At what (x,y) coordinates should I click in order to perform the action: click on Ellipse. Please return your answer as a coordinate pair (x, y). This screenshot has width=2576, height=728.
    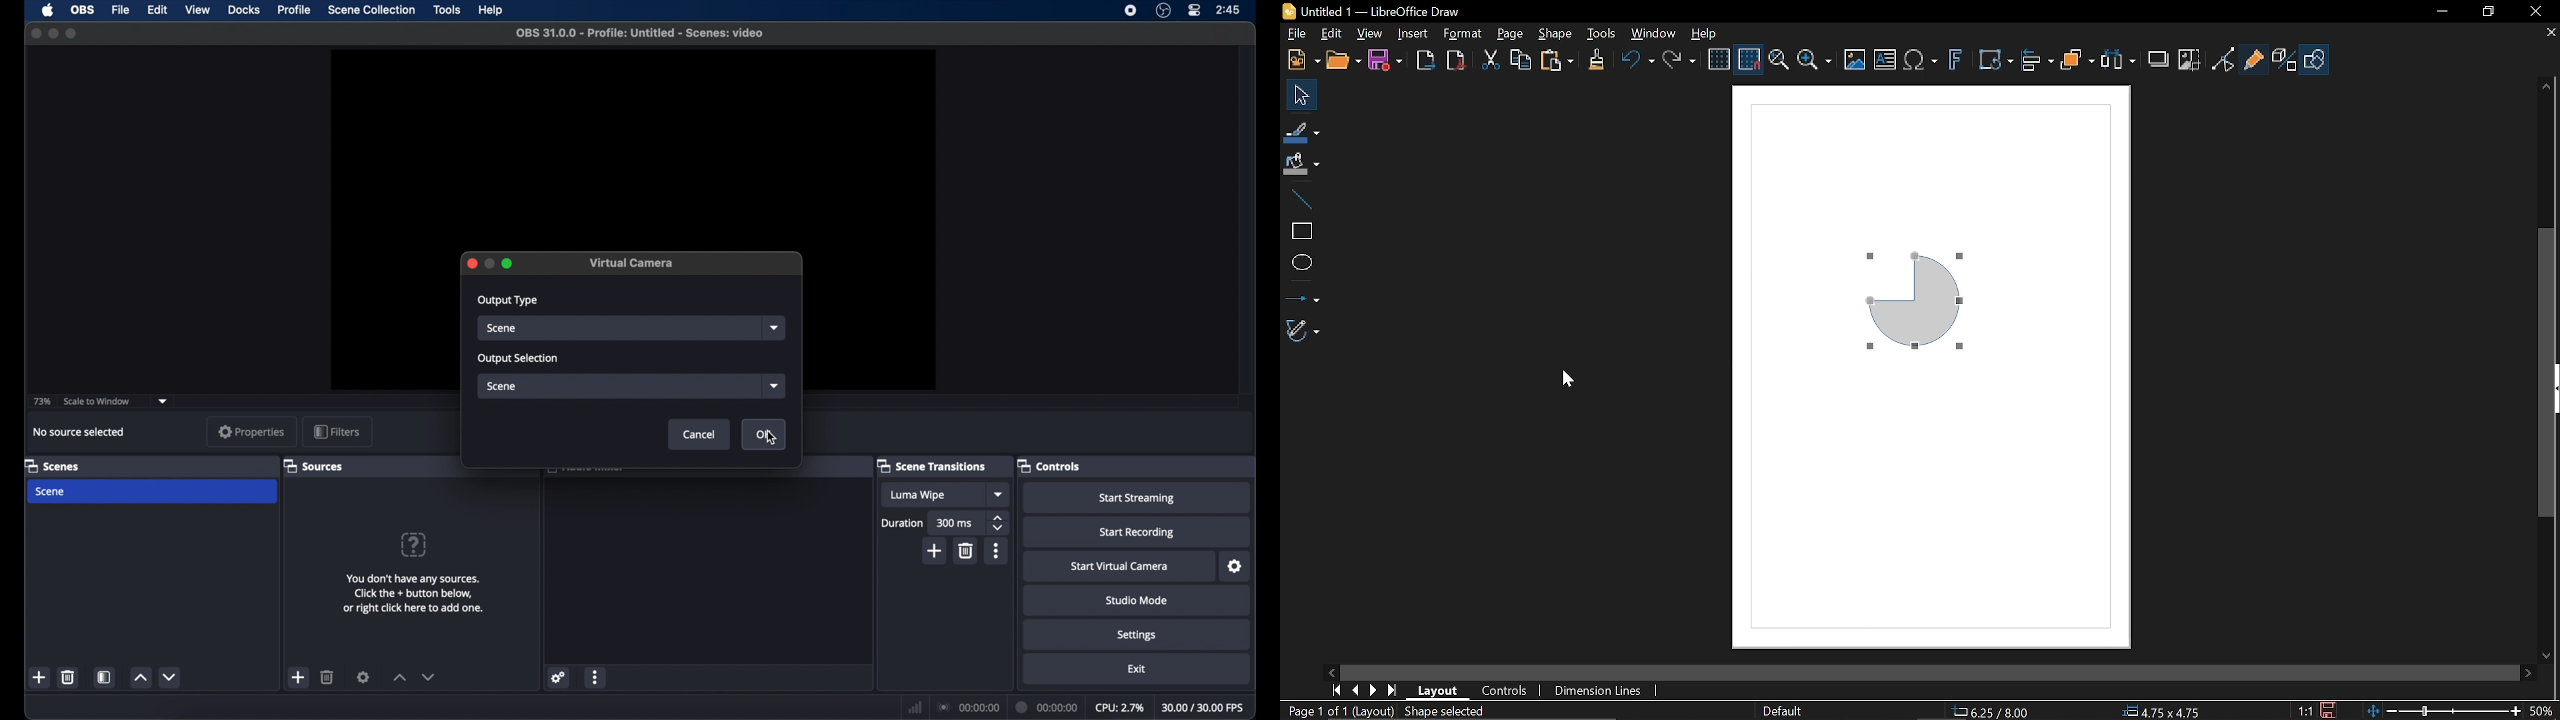
    Looking at the image, I should click on (1301, 262).